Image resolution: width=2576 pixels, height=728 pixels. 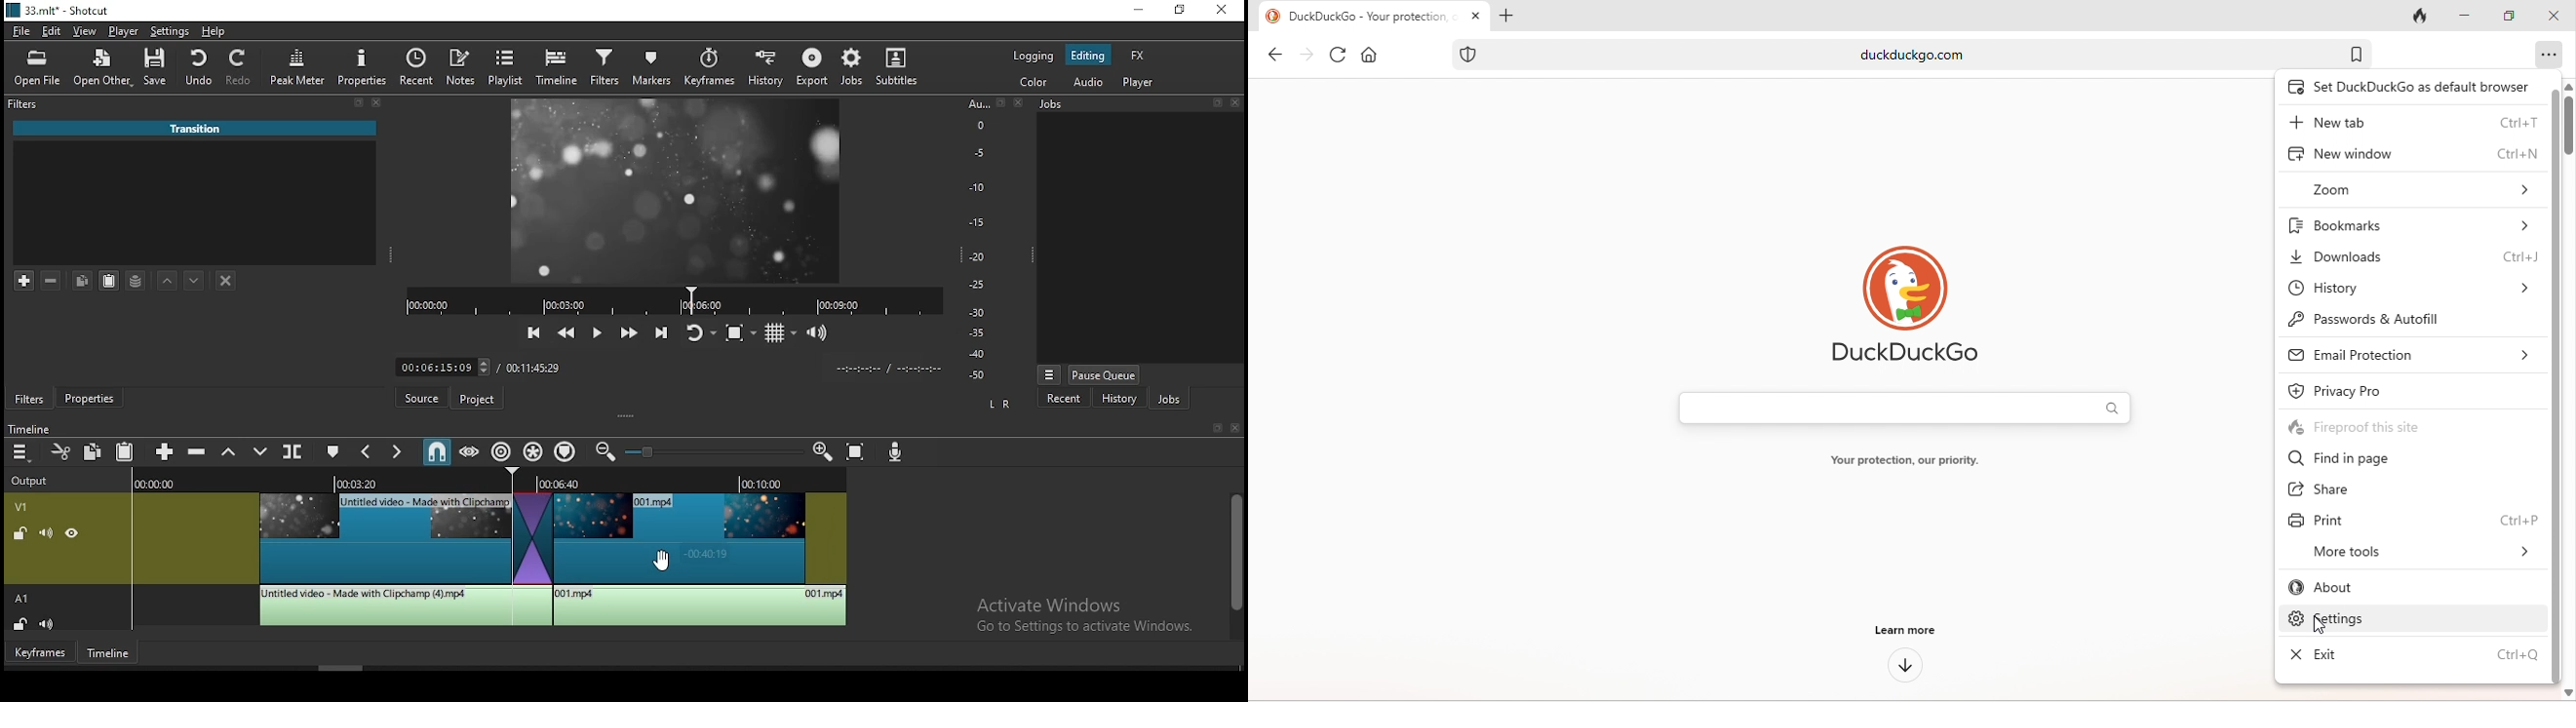 I want to click on toggle grid display on player, so click(x=782, y=331).